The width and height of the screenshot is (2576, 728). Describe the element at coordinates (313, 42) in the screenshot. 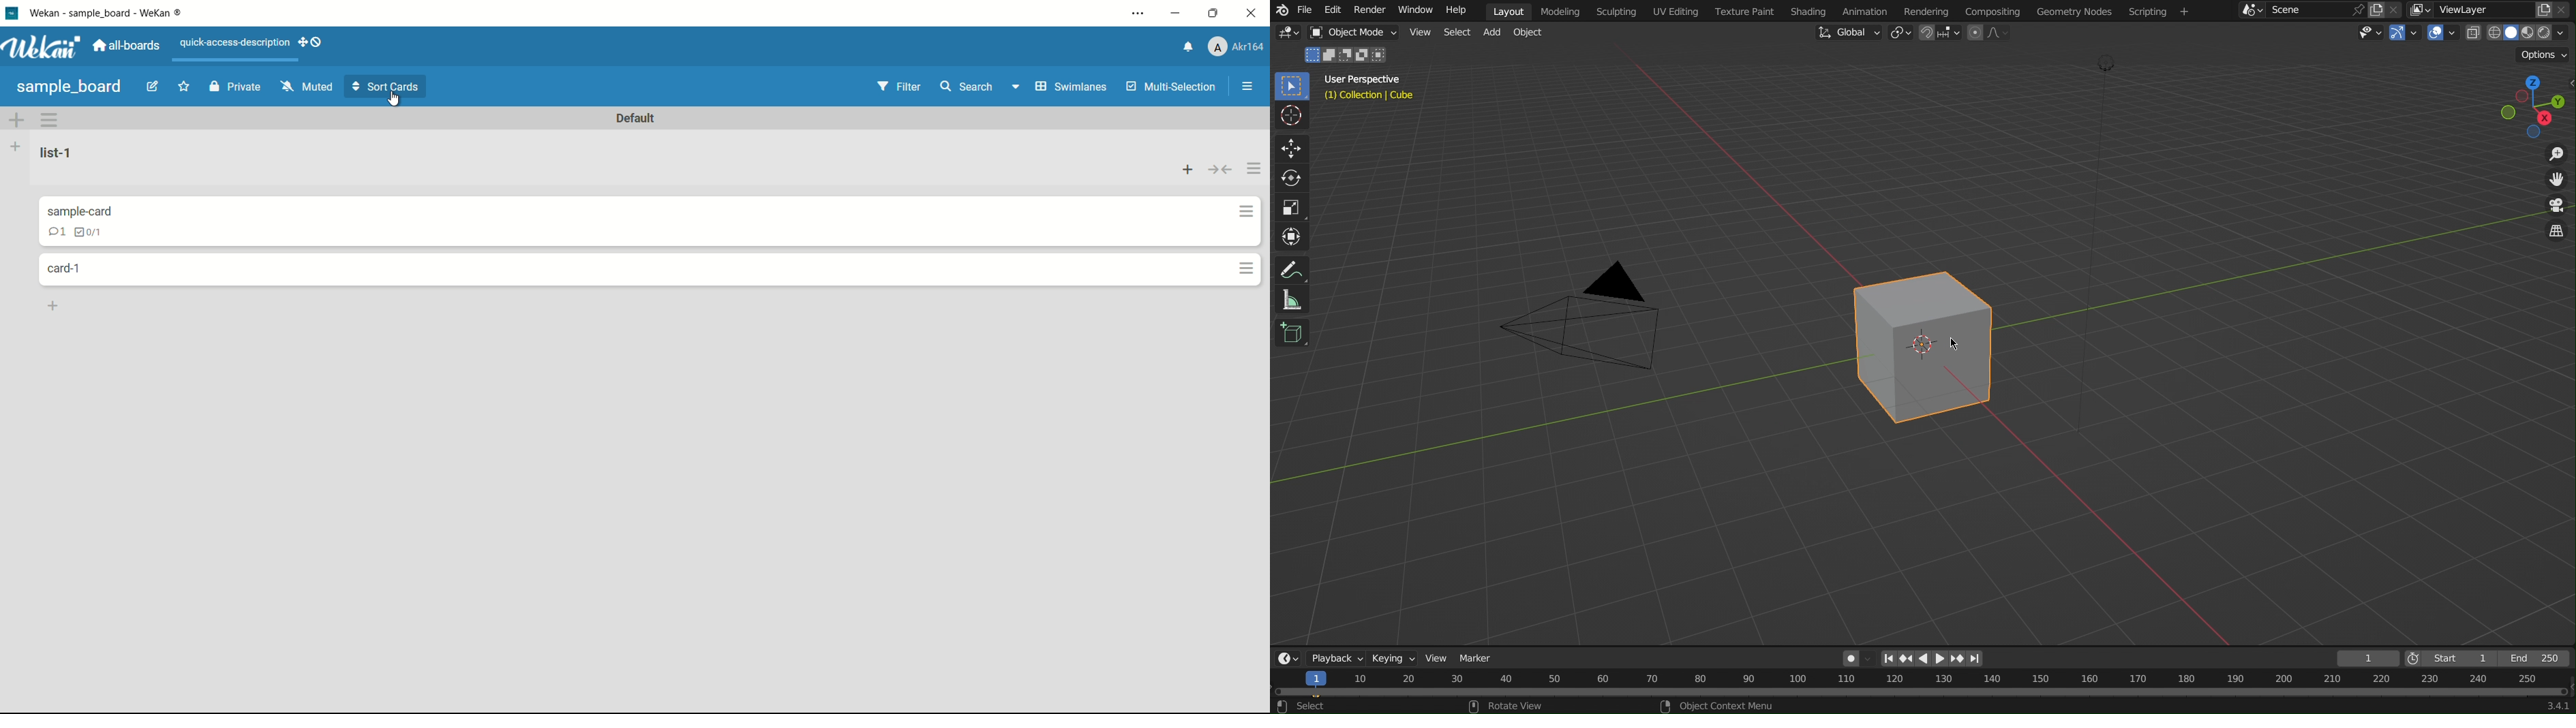

I see `show-desktop-drag-handles` at that location.